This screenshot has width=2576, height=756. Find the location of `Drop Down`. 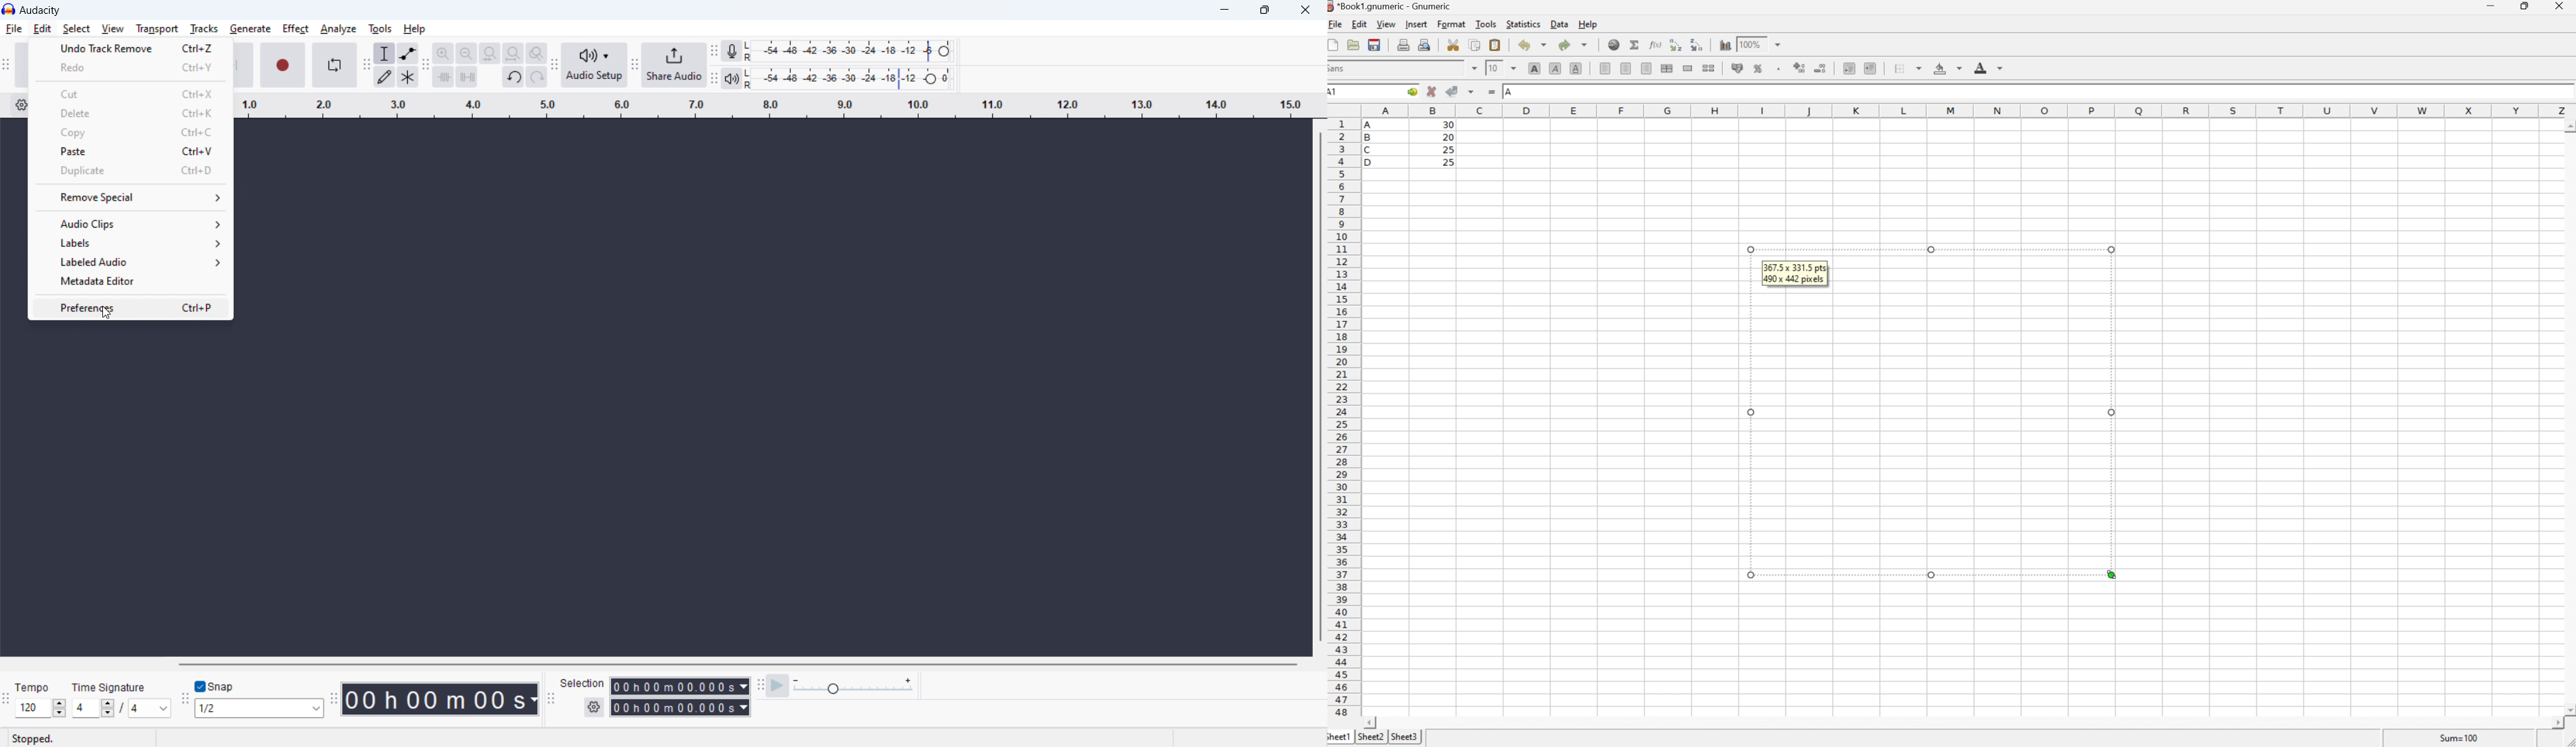

Drop Down is located at coordinates (1514, 67).